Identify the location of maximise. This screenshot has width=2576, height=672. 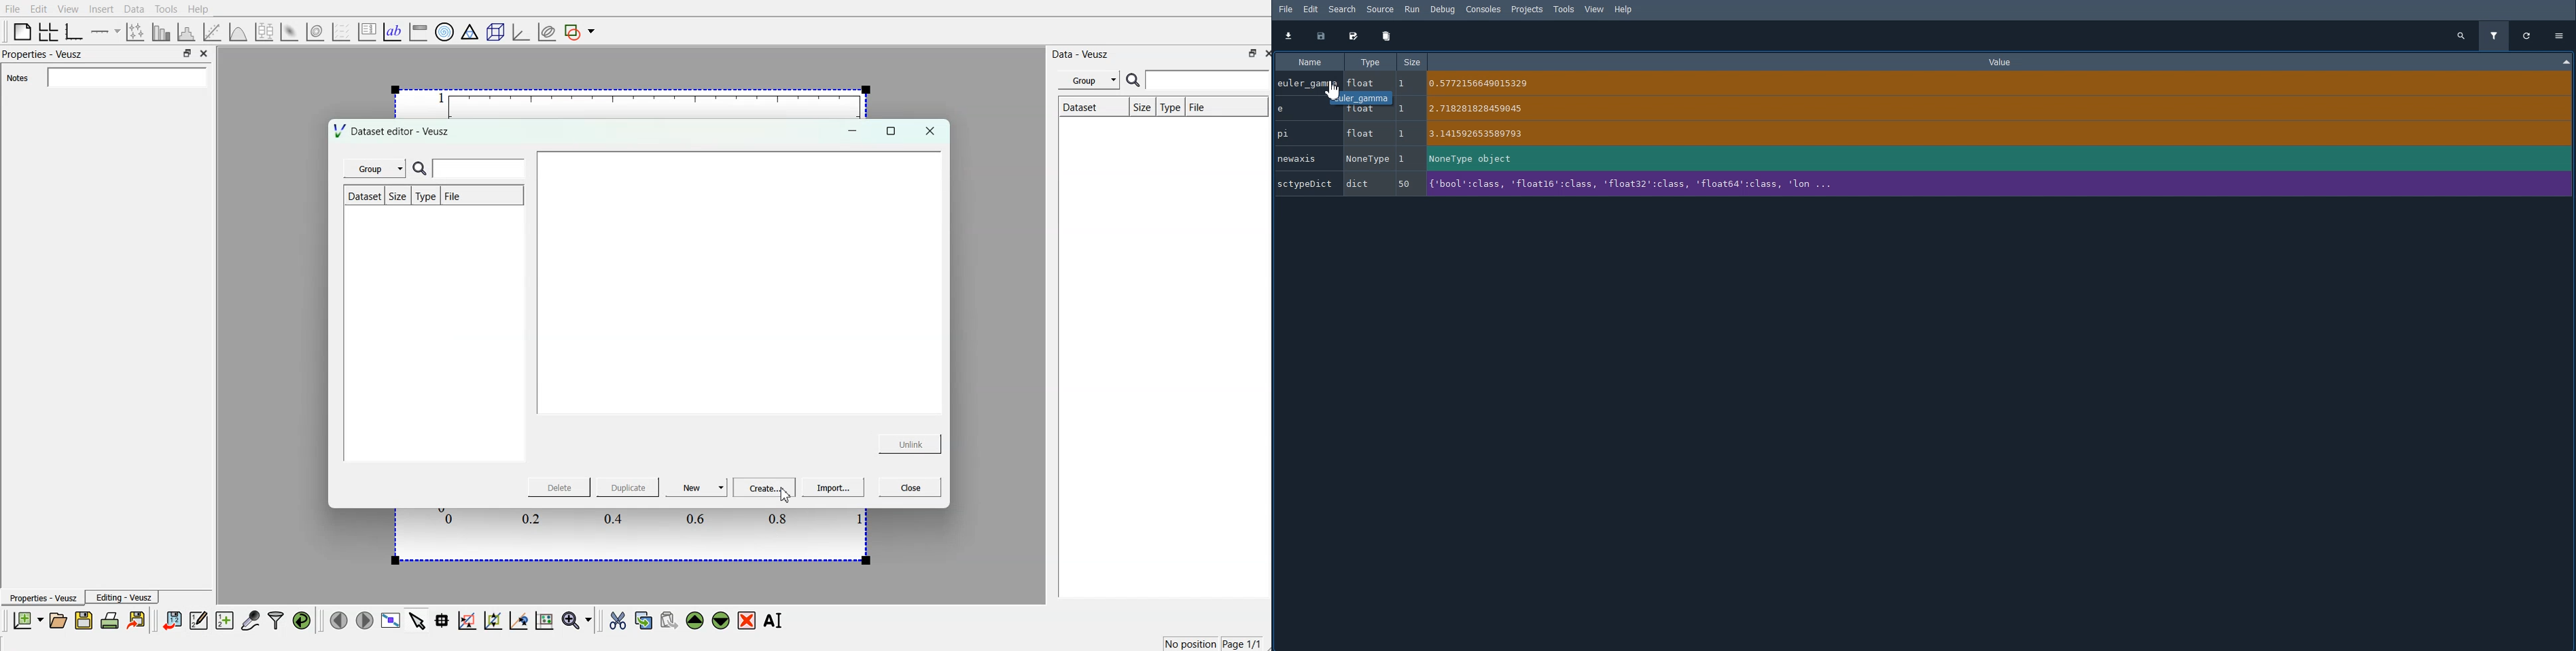
(891, 130).